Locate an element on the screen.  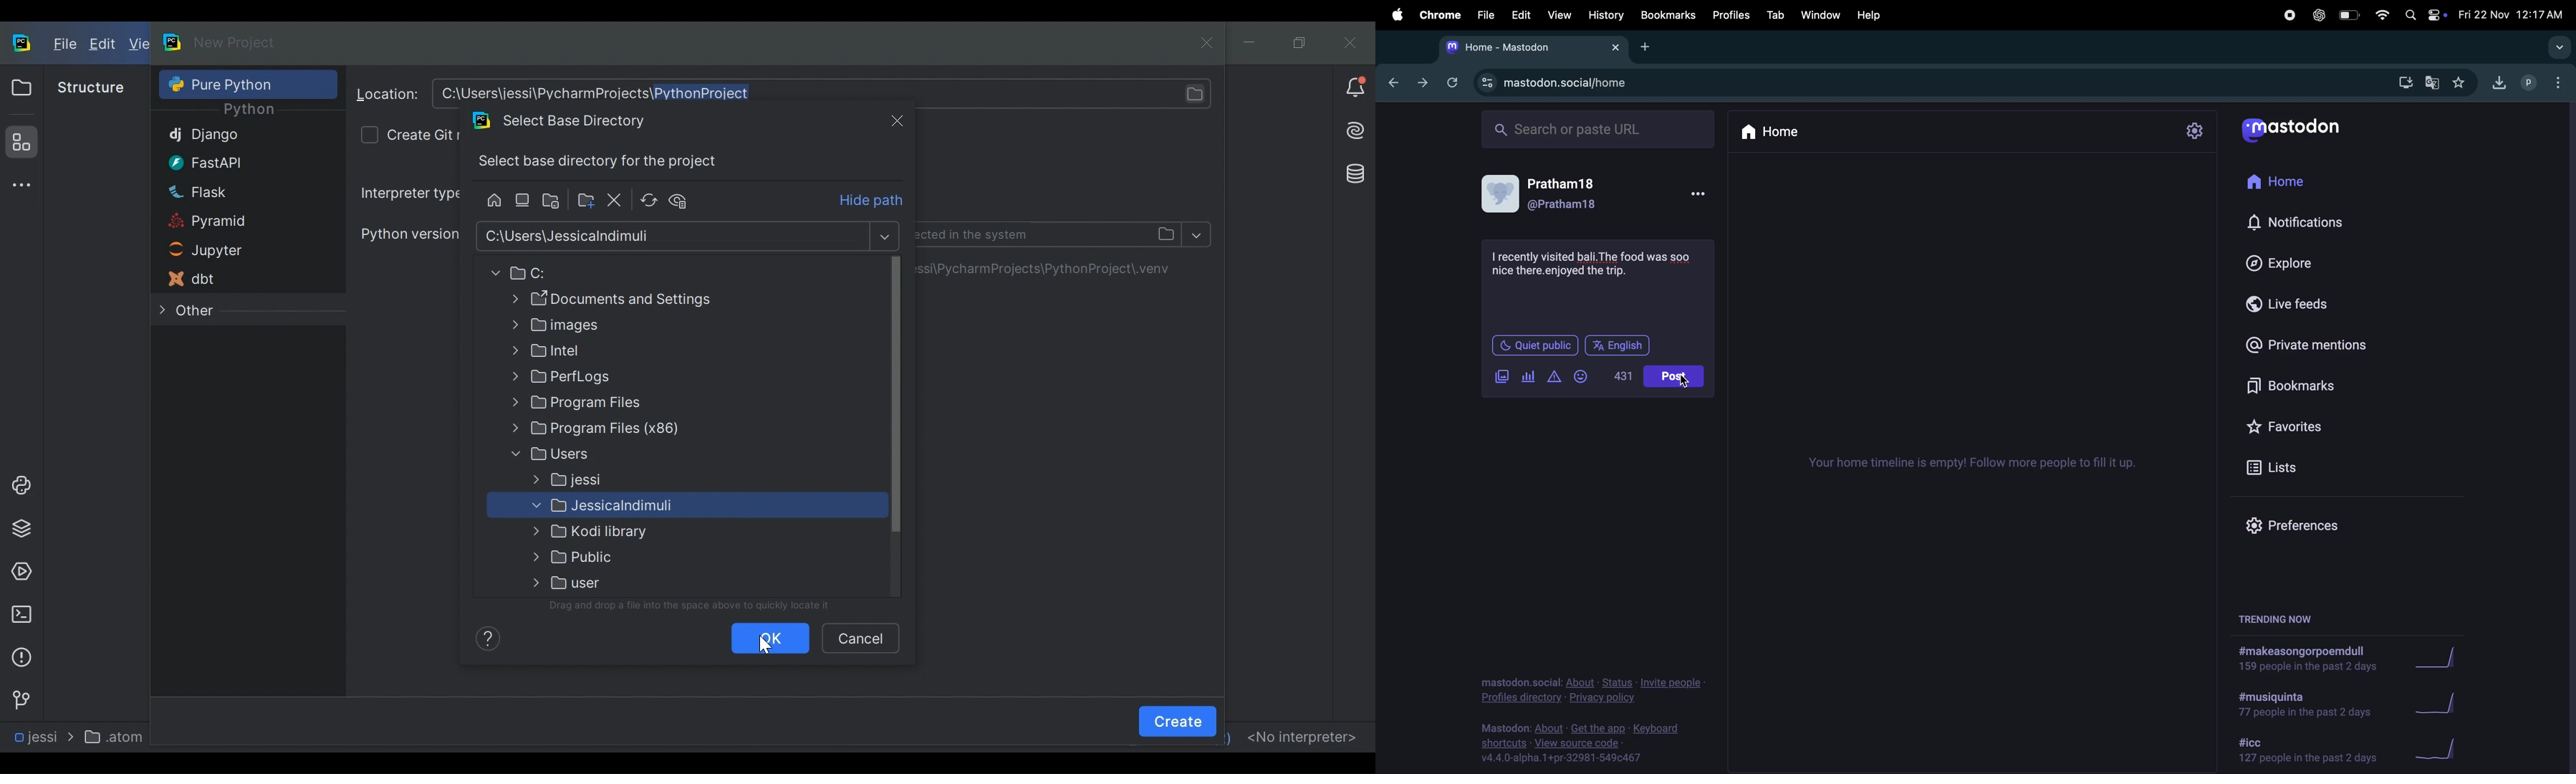
Cancel is located at coordinates (860, 637).